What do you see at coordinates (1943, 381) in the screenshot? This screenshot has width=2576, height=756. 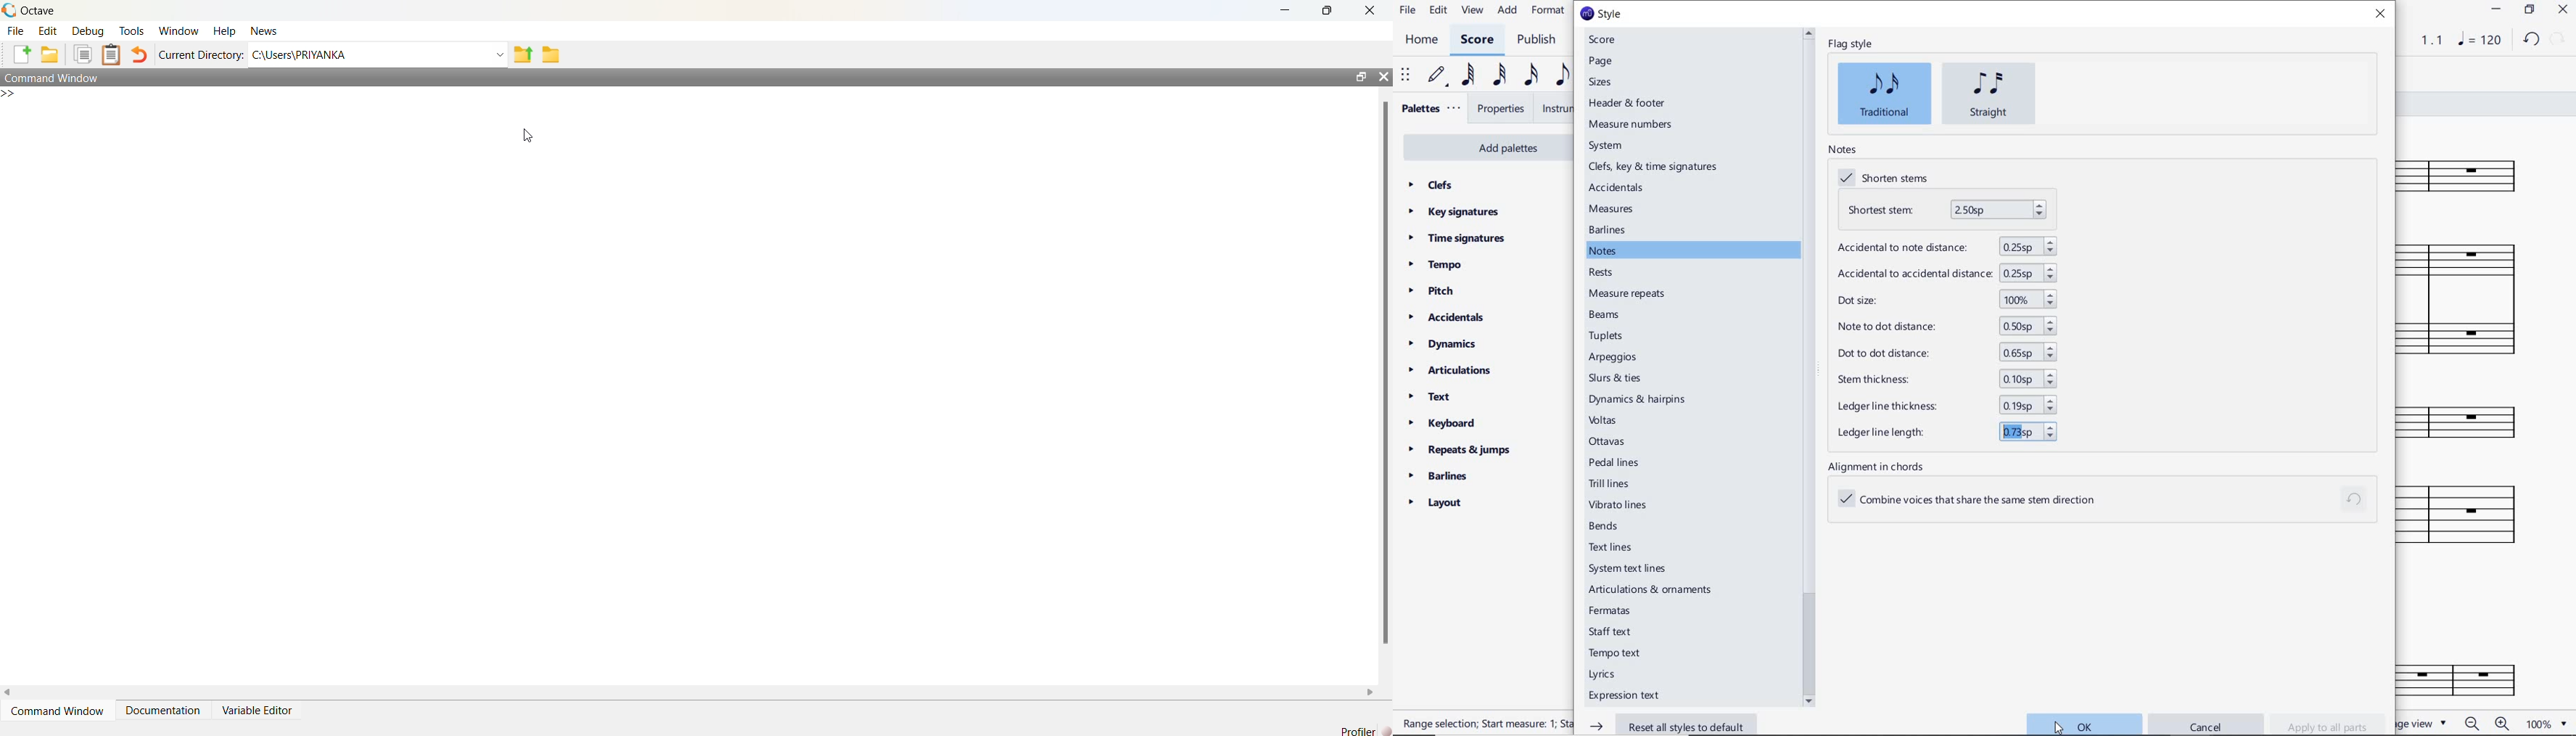 I see `stem thickness` at bounding box center [1943, 381].